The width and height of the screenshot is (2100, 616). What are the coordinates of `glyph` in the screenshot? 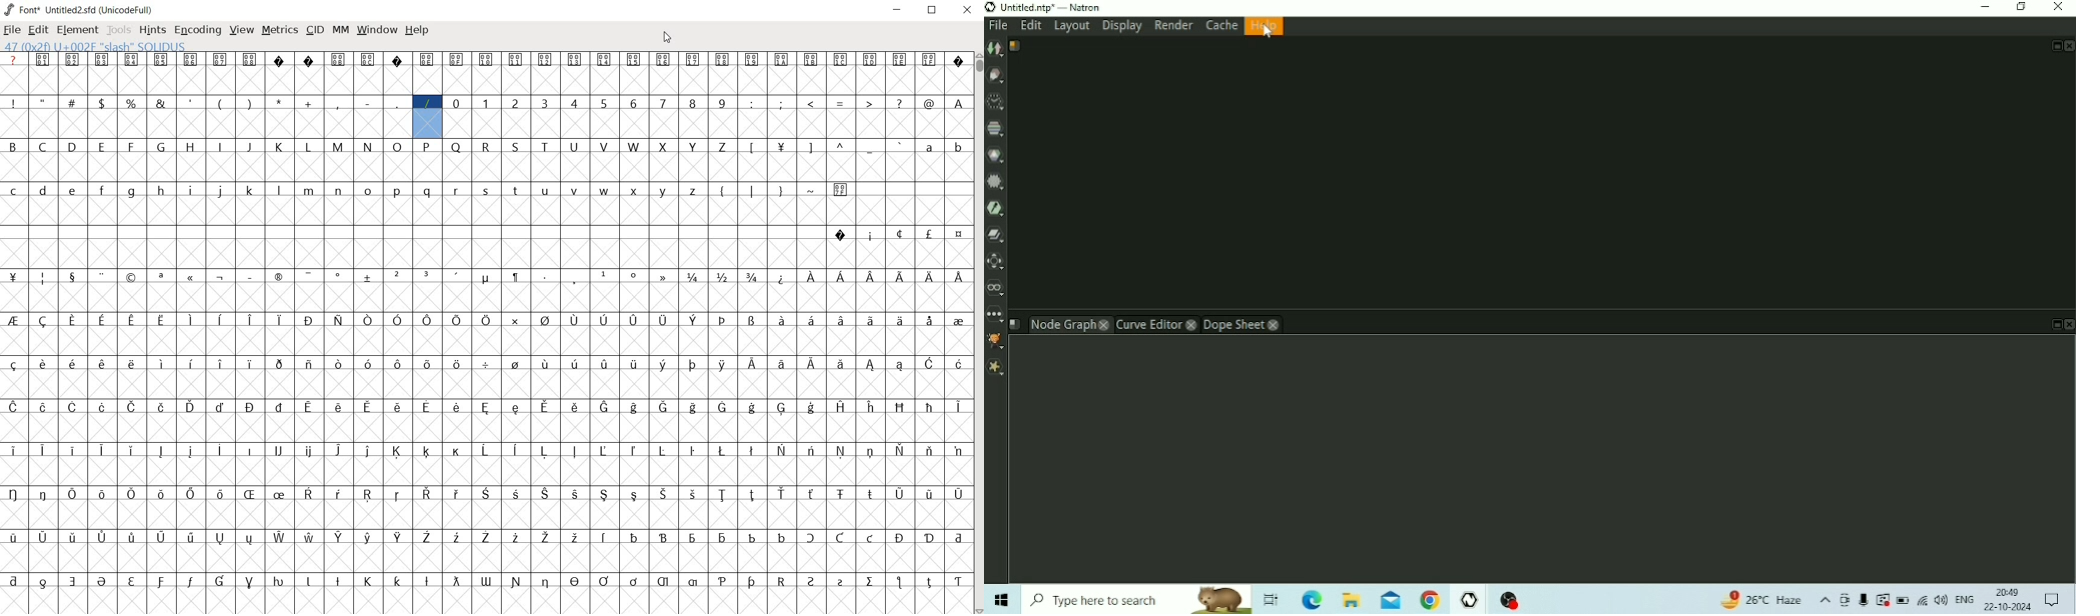 It's located at (279, 407).